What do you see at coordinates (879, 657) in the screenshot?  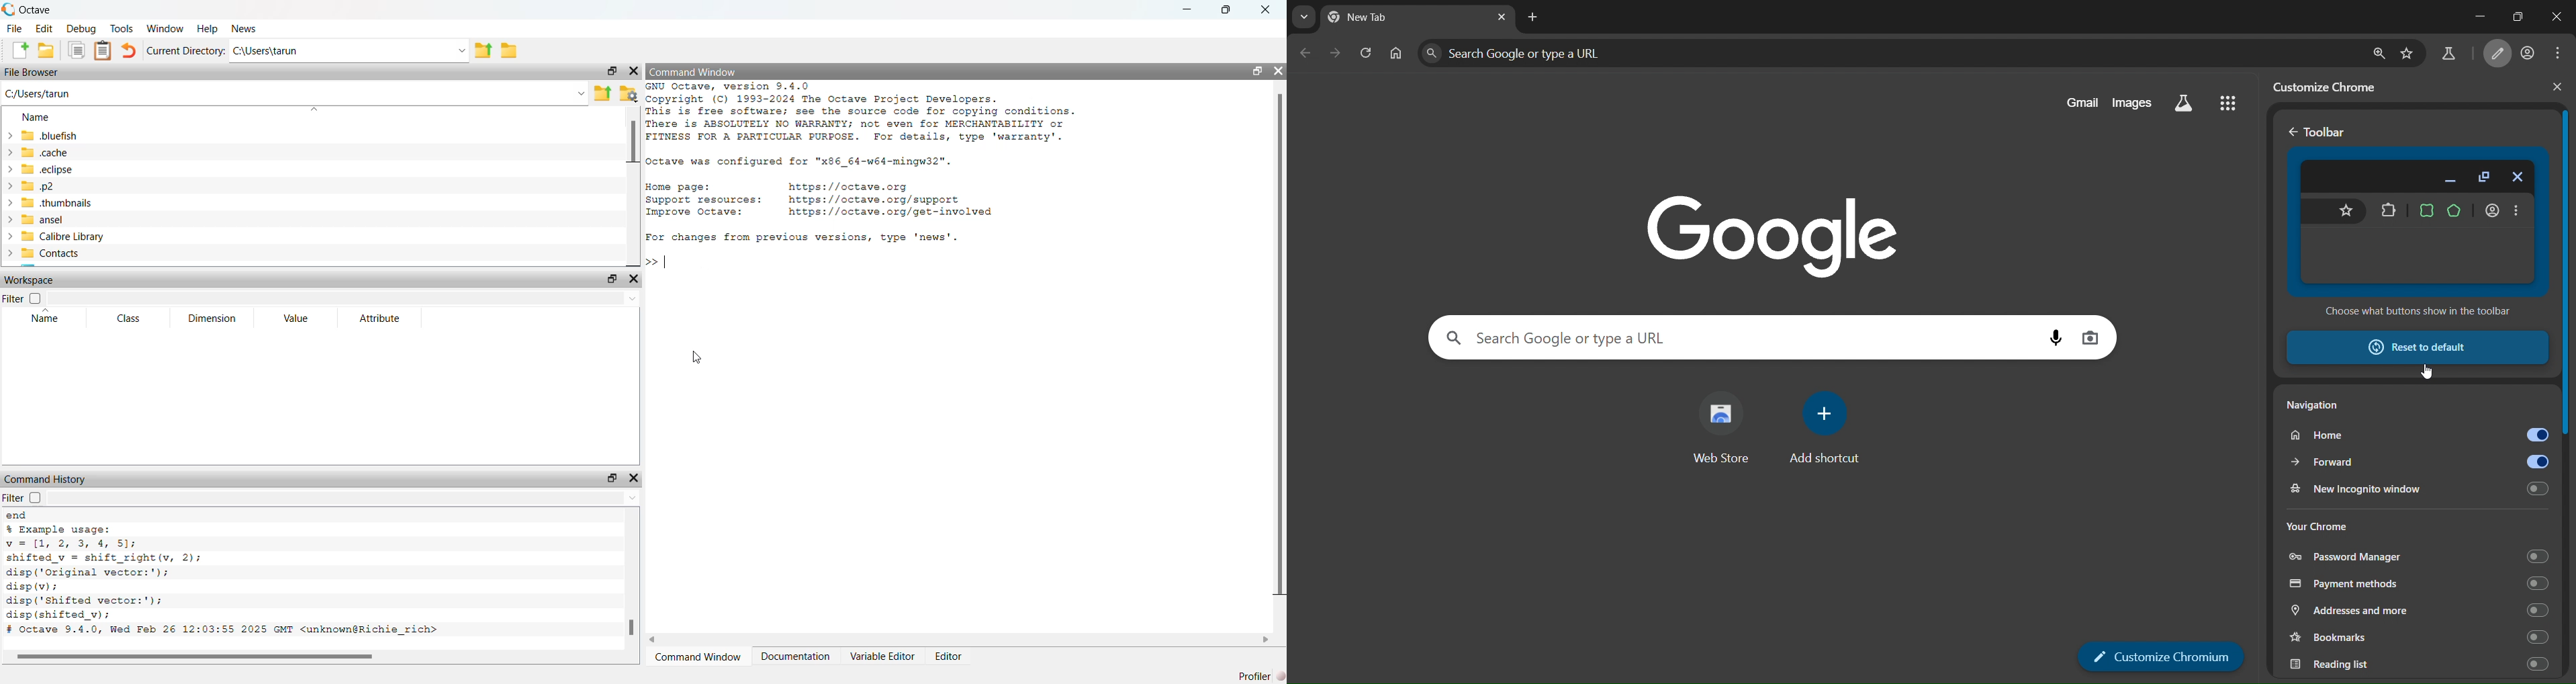 I see `variable editor` at bounding box center [879, 657].